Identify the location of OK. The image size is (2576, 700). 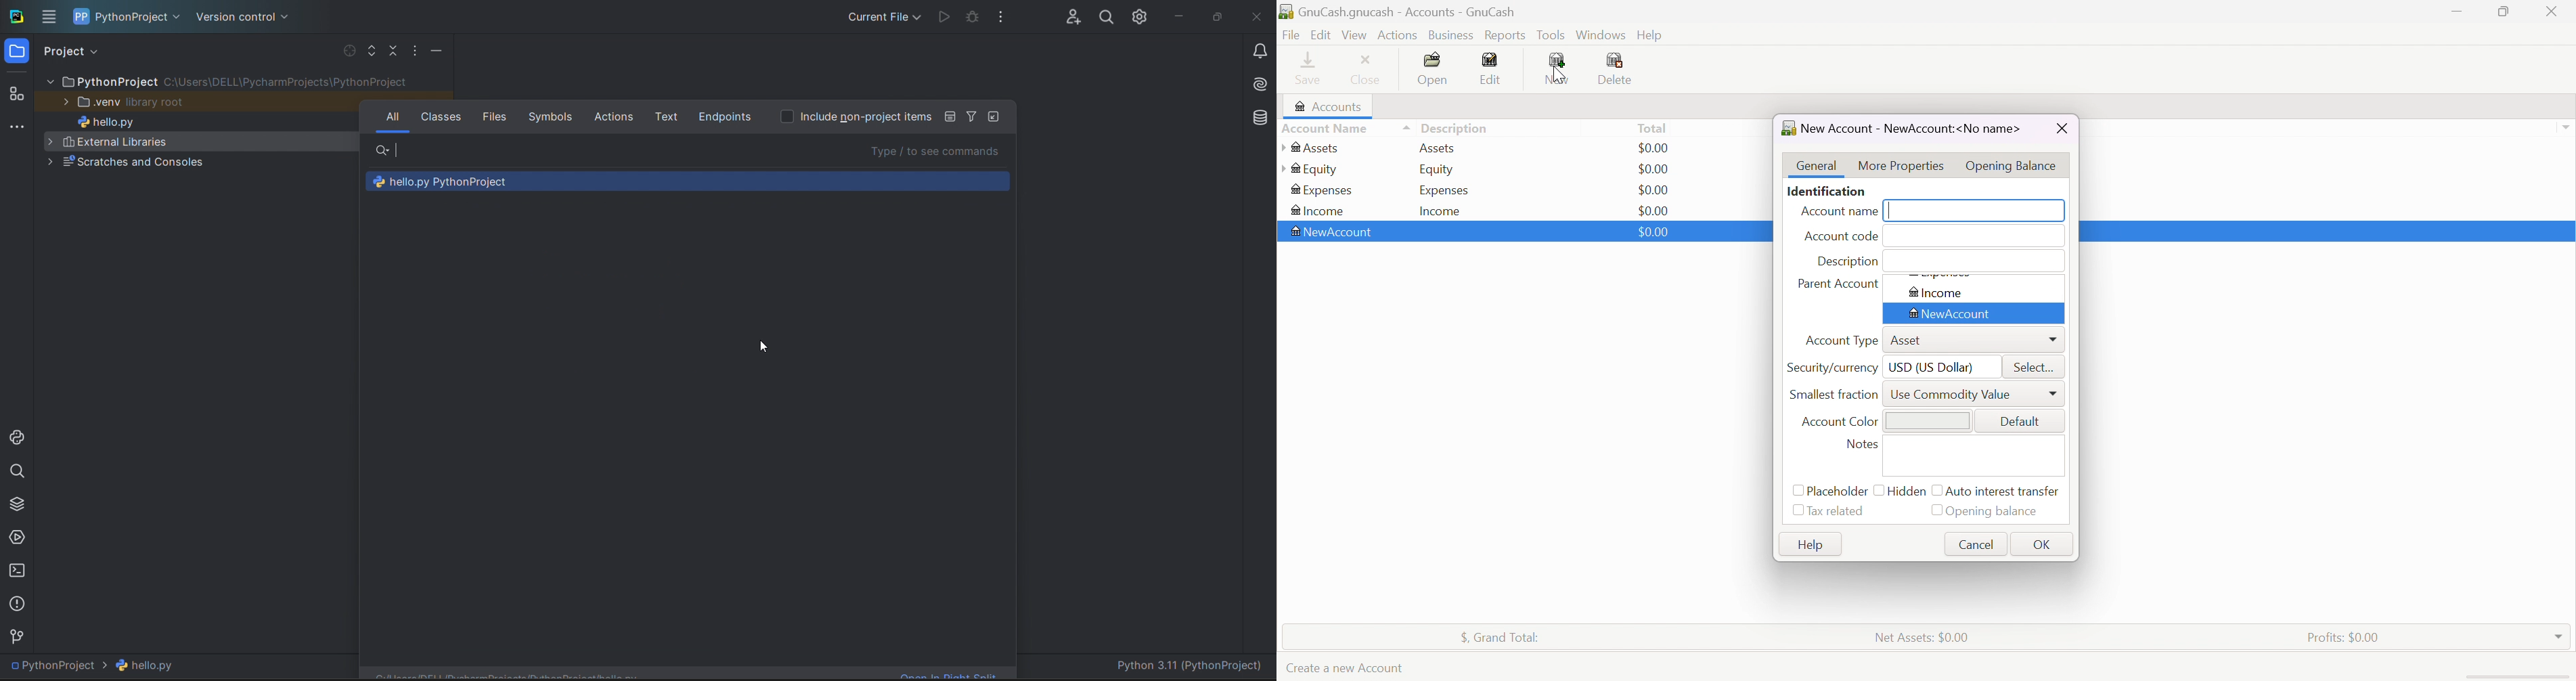
(2041, 546).